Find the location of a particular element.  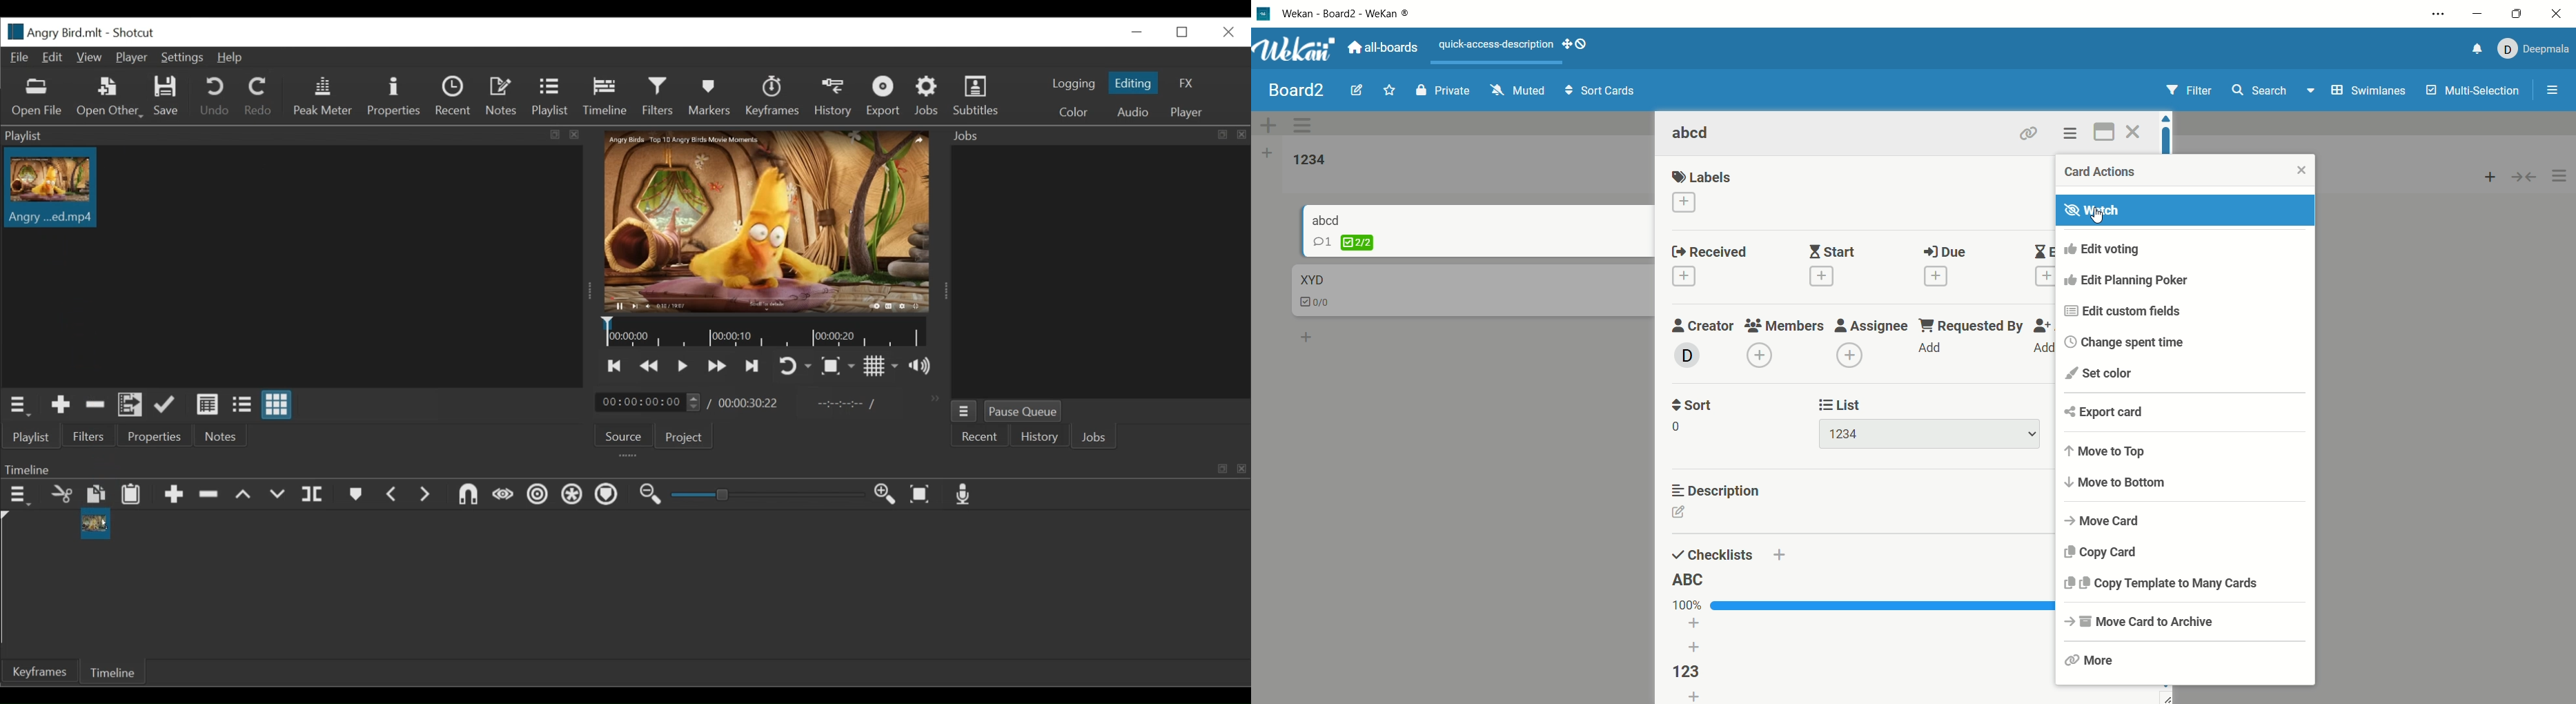

Open File is located at coordinates (34, 96).